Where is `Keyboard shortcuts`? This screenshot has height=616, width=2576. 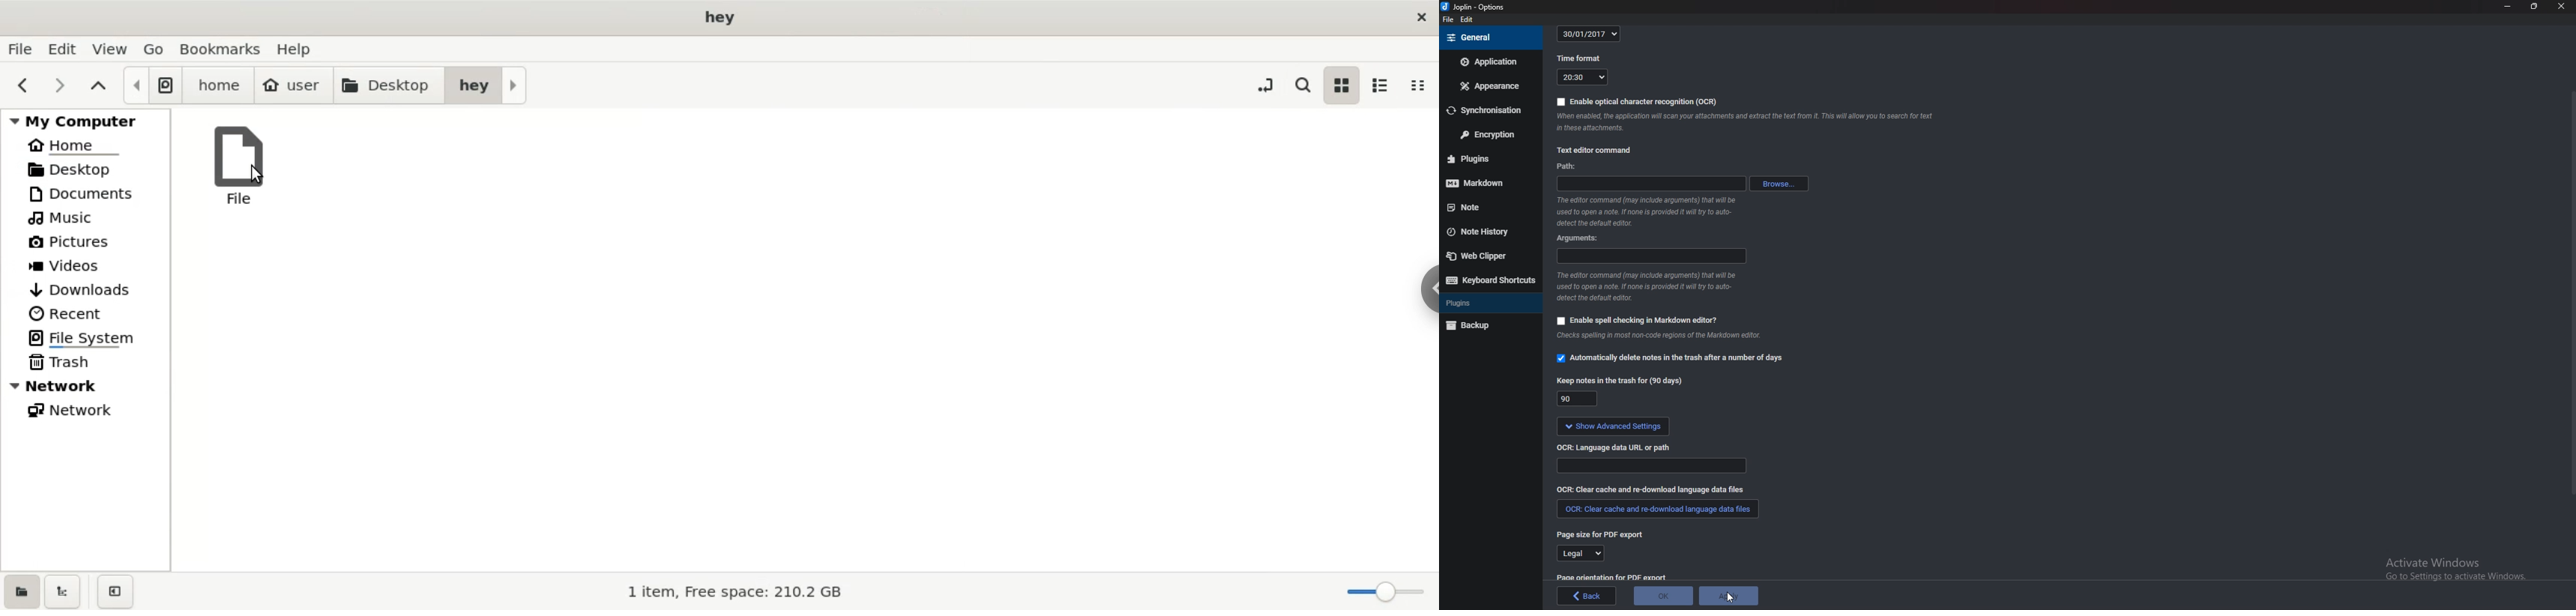
Keyboard shortcuts is located at coordinates (1489, 281).